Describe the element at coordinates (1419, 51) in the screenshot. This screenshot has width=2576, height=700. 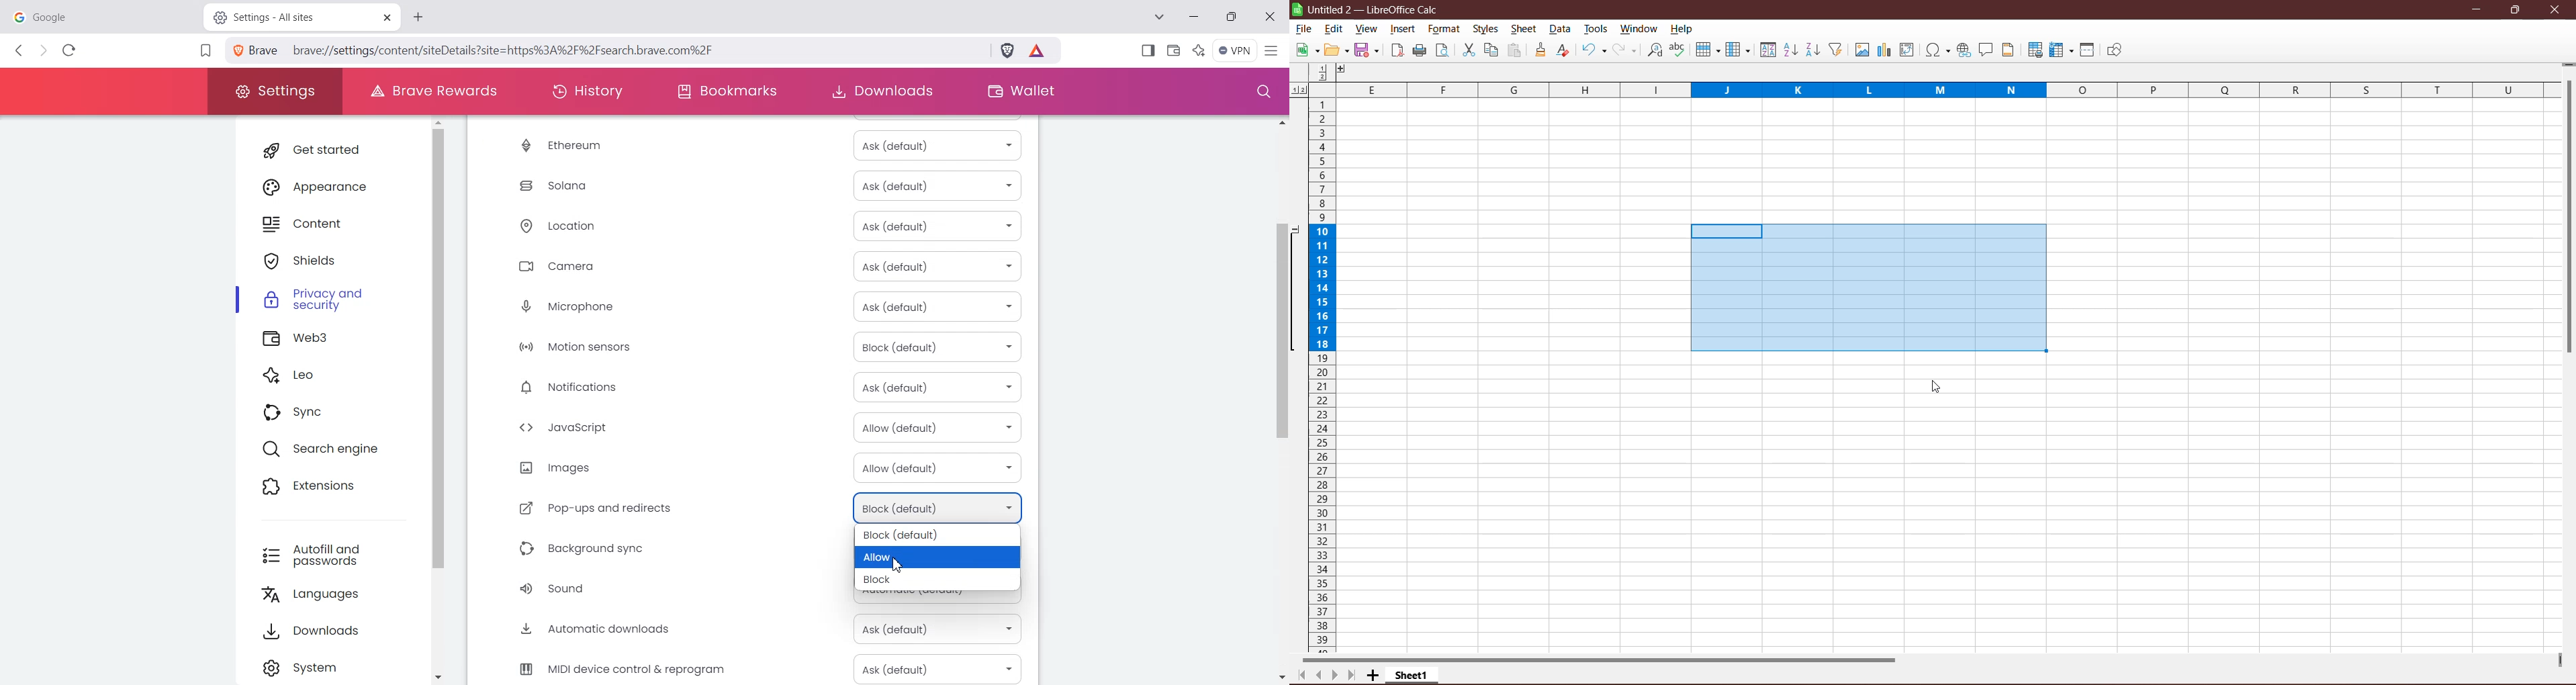
I see `Print` at that location.